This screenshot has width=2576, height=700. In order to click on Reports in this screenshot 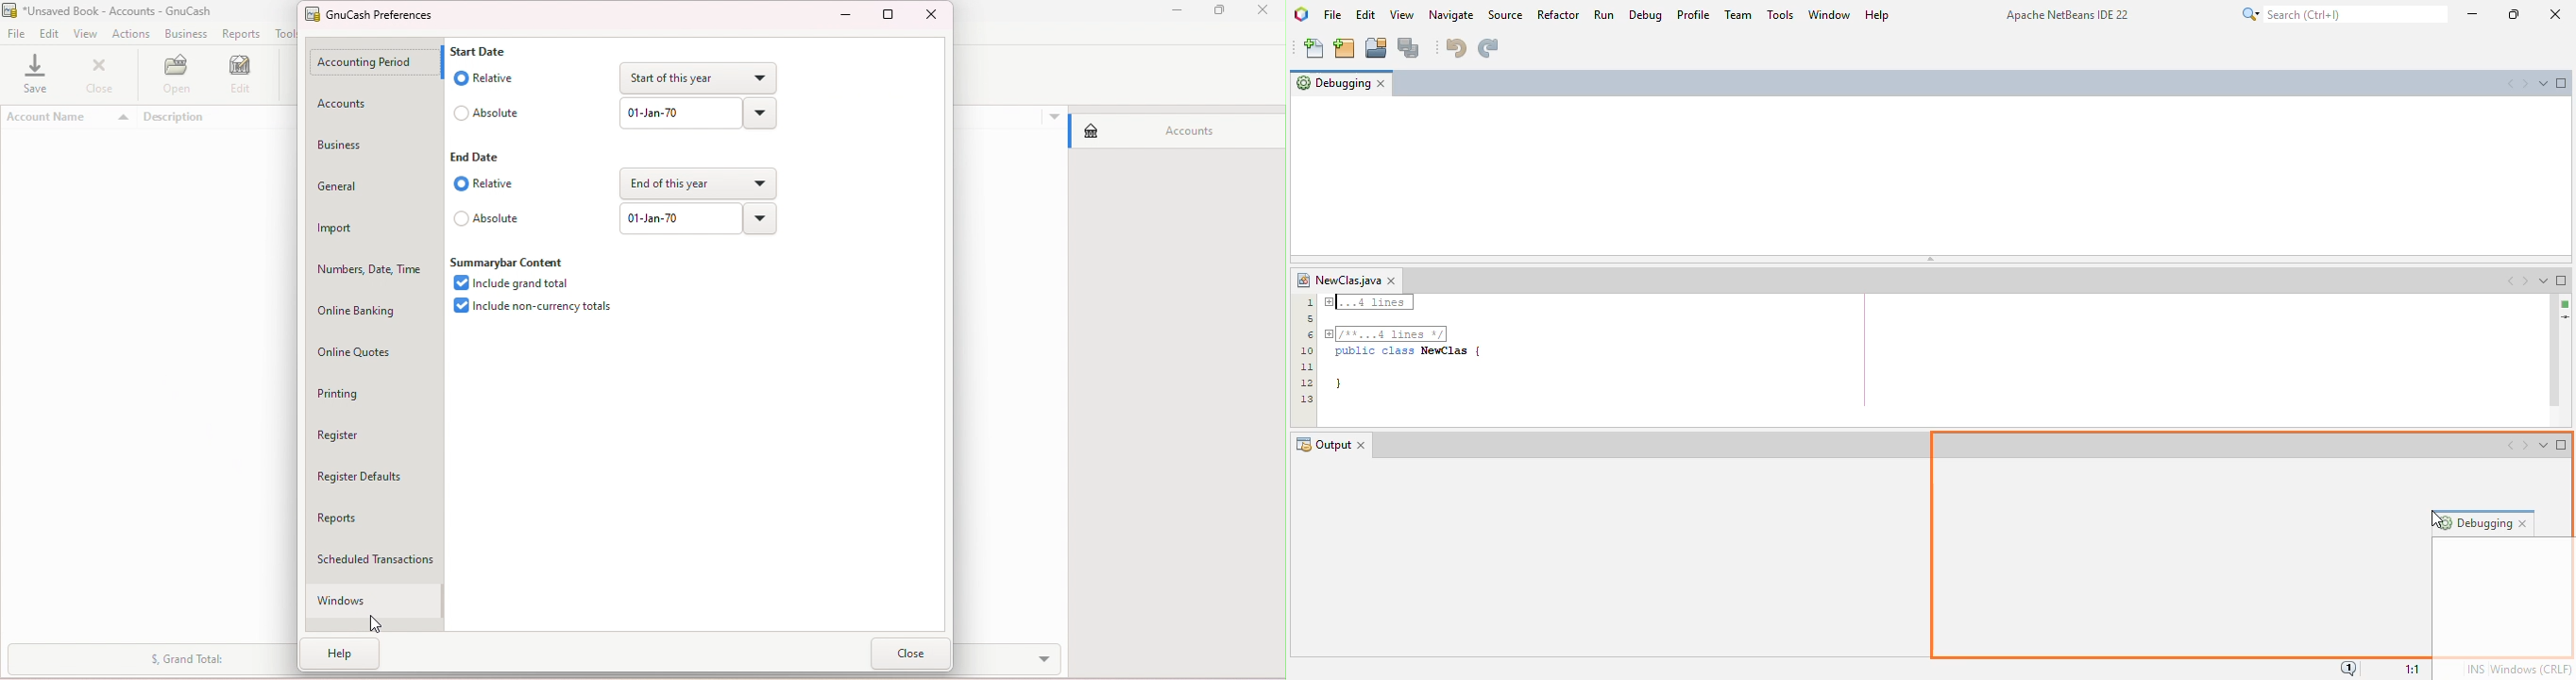, I will do `click(240, 34)`.